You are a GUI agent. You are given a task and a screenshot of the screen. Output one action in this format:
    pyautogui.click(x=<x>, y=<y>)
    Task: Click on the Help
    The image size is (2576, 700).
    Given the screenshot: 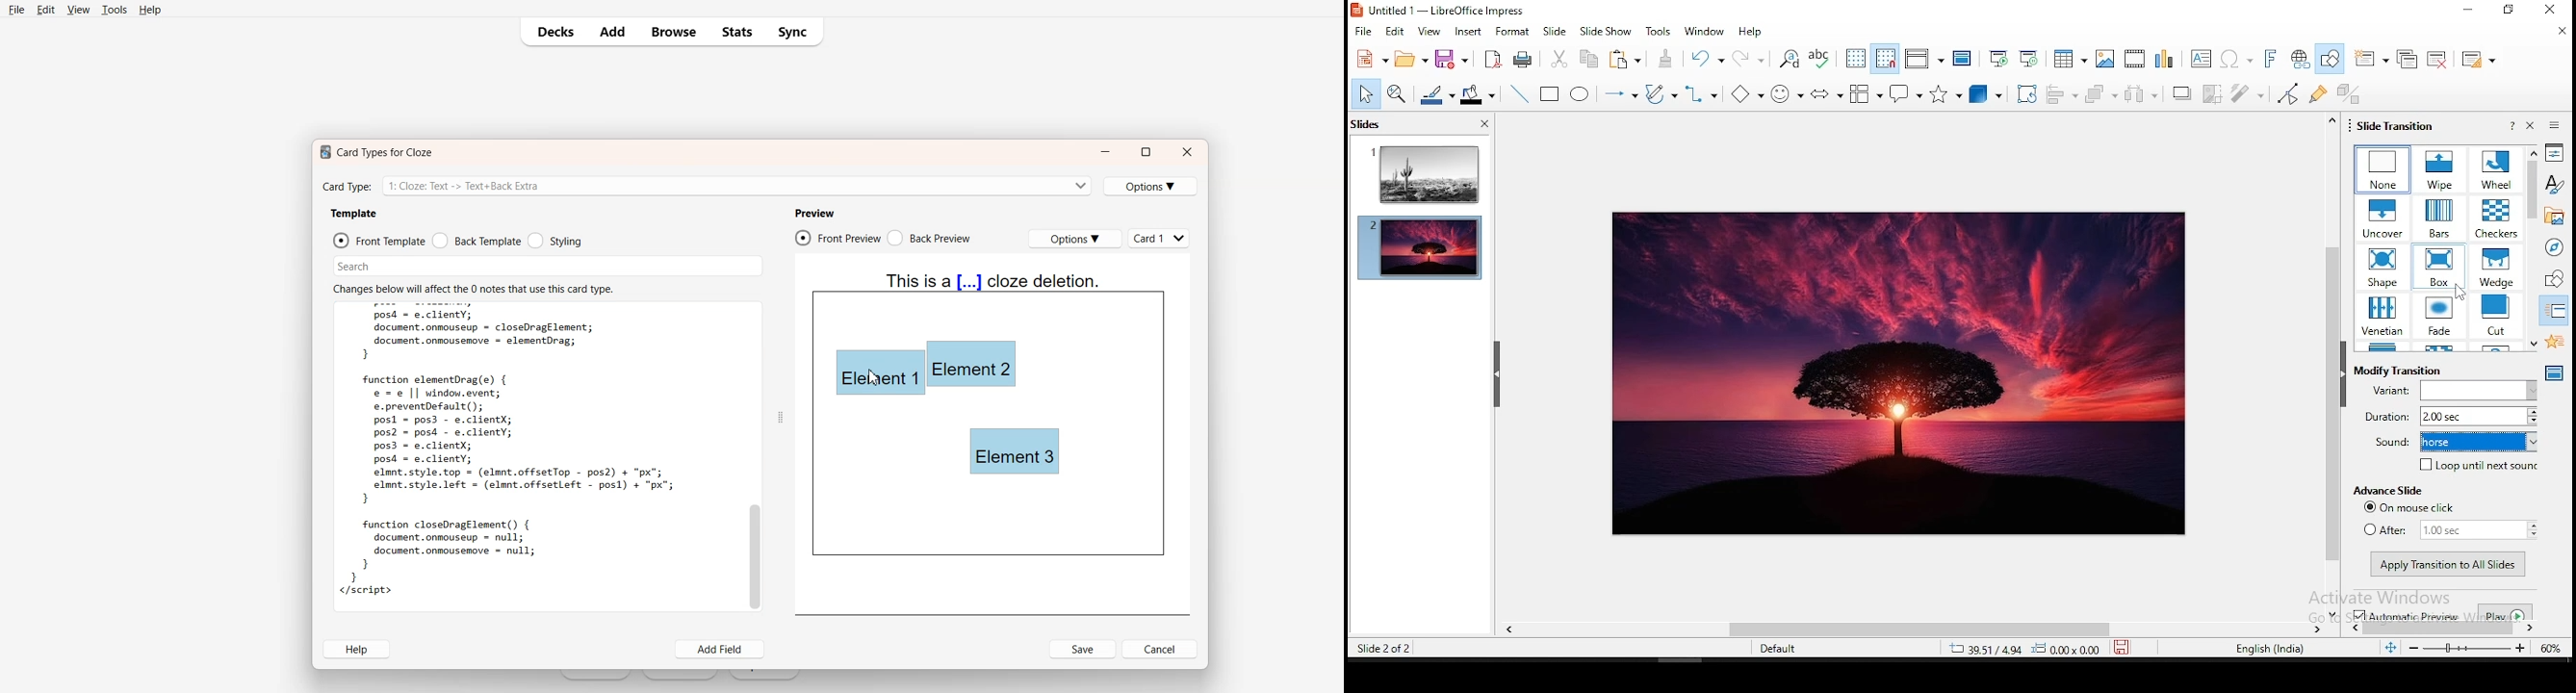 What is the action you would take?
    pyautogui.click(x=356, y=649)
    